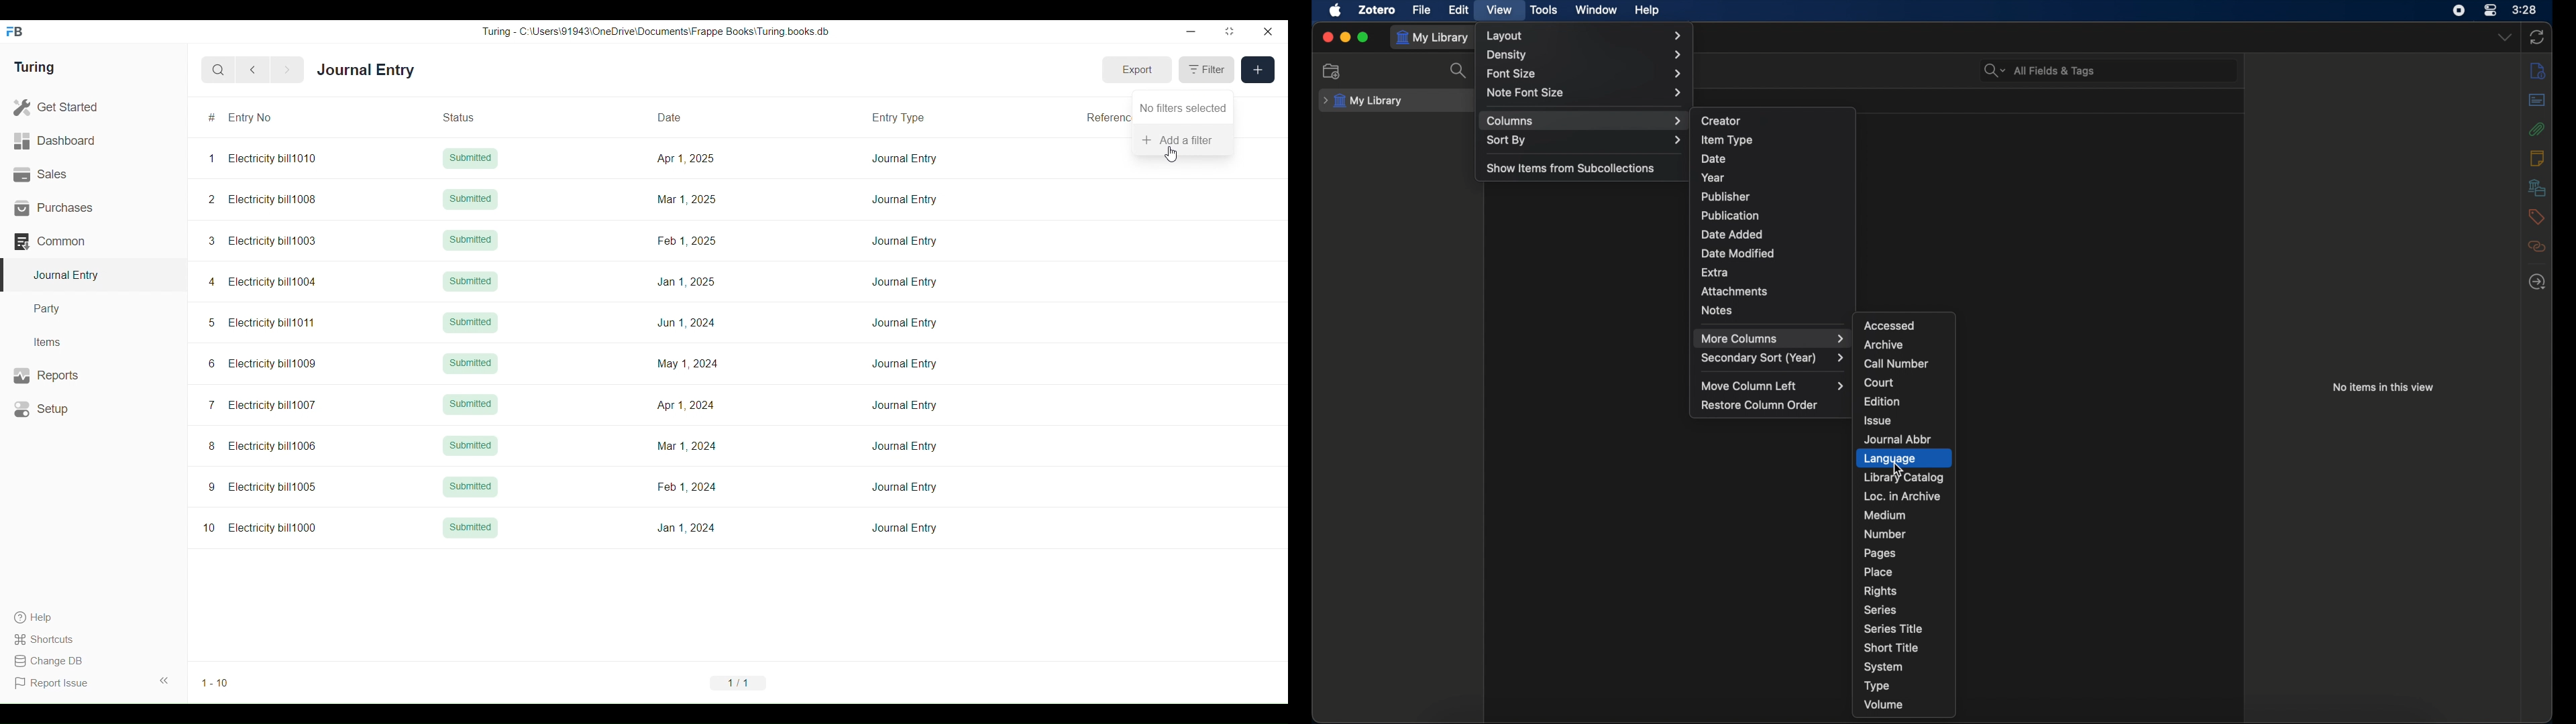 The width and height of the screenshot is (2576, 728). What do you see at coordinates (1884, 667) in the screenshot?
I see `system` at bounding box center [1884, 667].